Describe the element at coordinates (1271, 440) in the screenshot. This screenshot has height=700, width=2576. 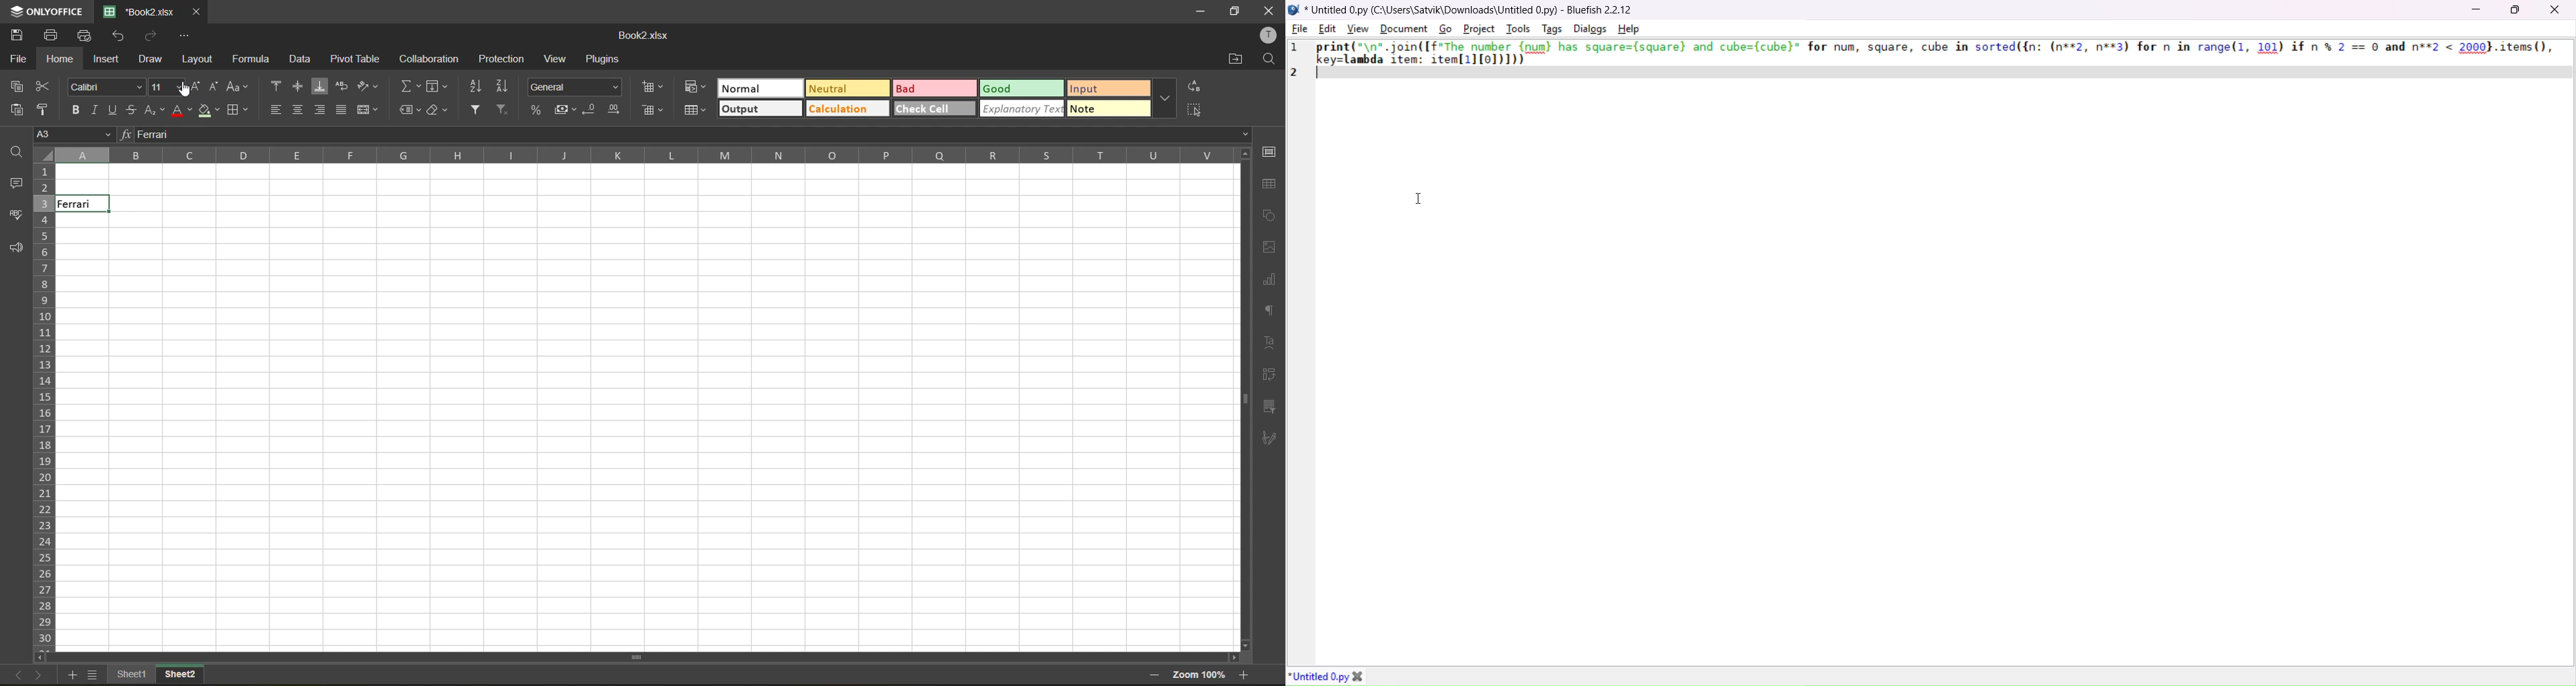
I see `signature` at that location.